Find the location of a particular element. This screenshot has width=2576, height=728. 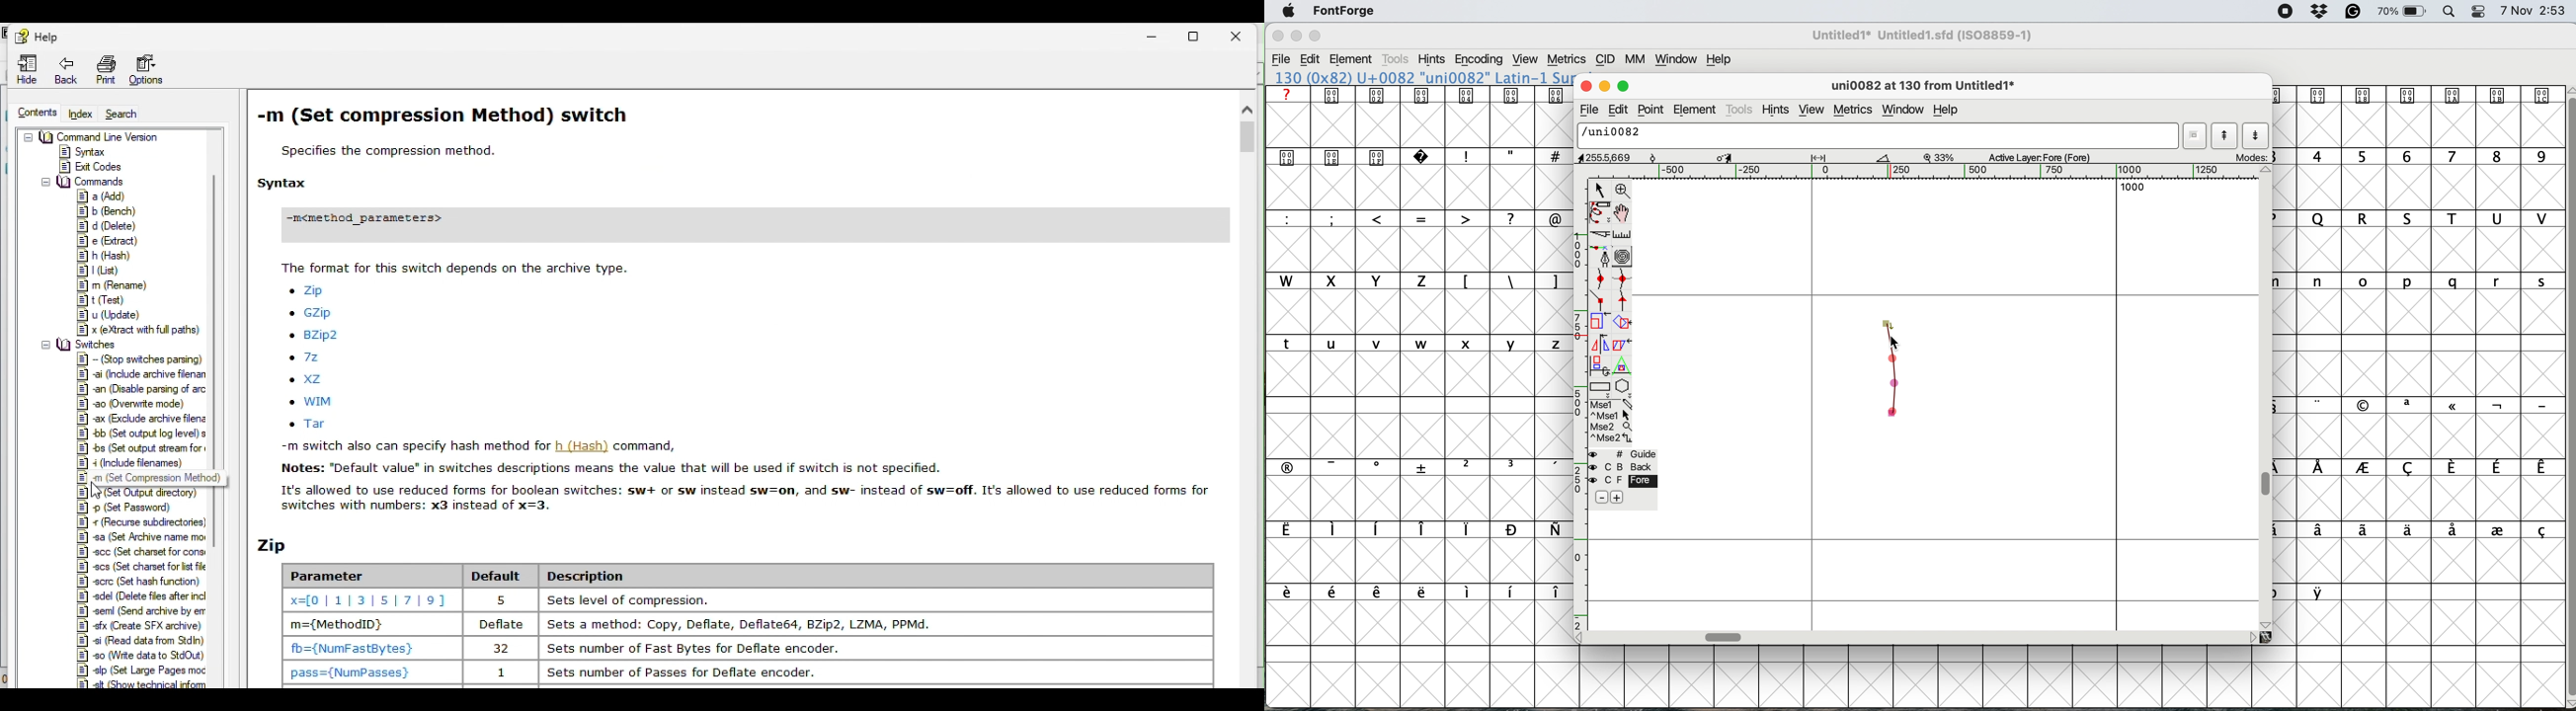

window is located at coordinates (1903, 108).